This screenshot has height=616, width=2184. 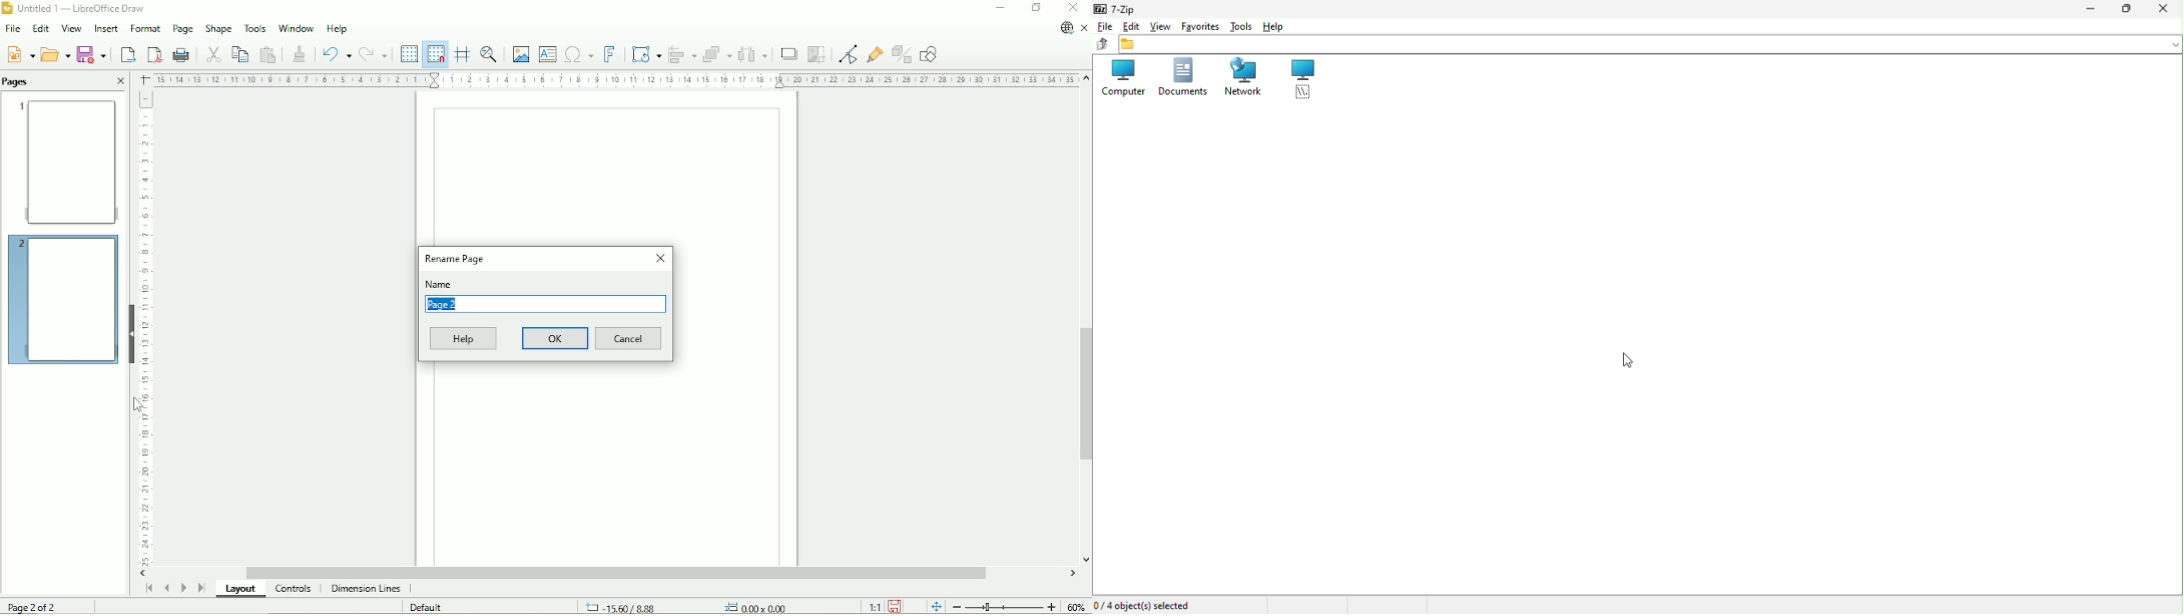 What do you see at coordinates (850, 53) in the screenshot?
I see `Toggle point edit mode` at bounding box center [850, 53].